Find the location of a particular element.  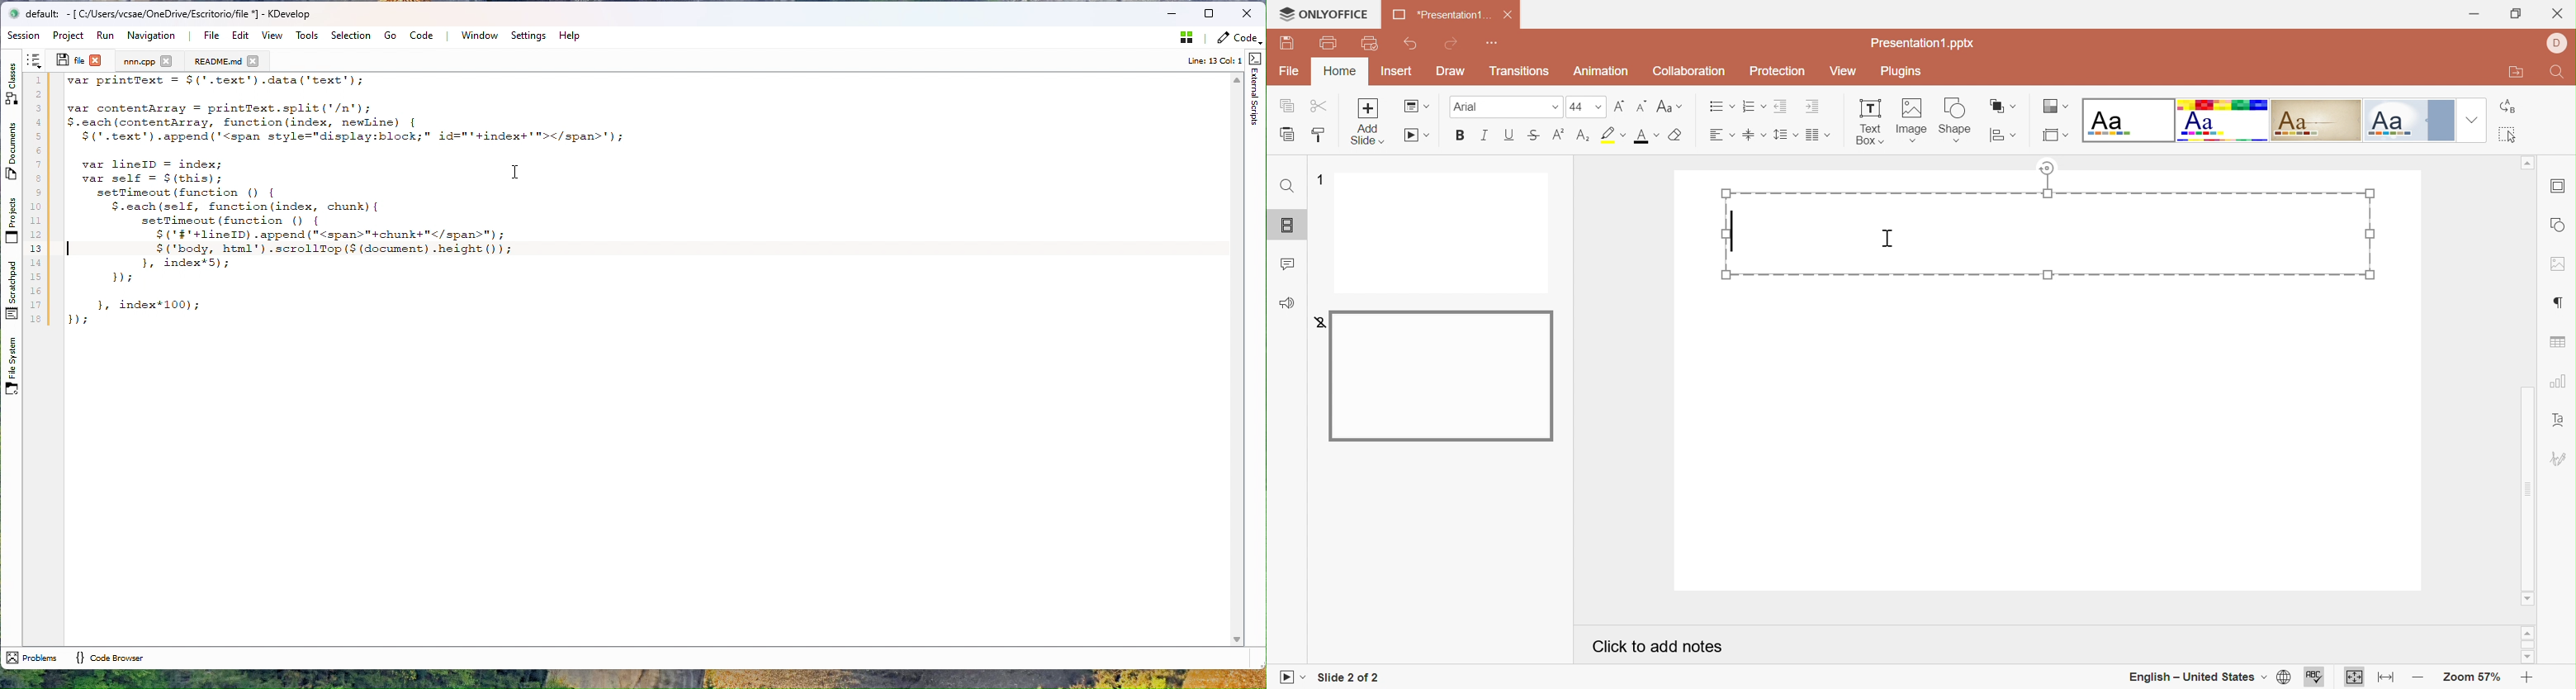

Scroll bar is located at coordinates (2528, 487).